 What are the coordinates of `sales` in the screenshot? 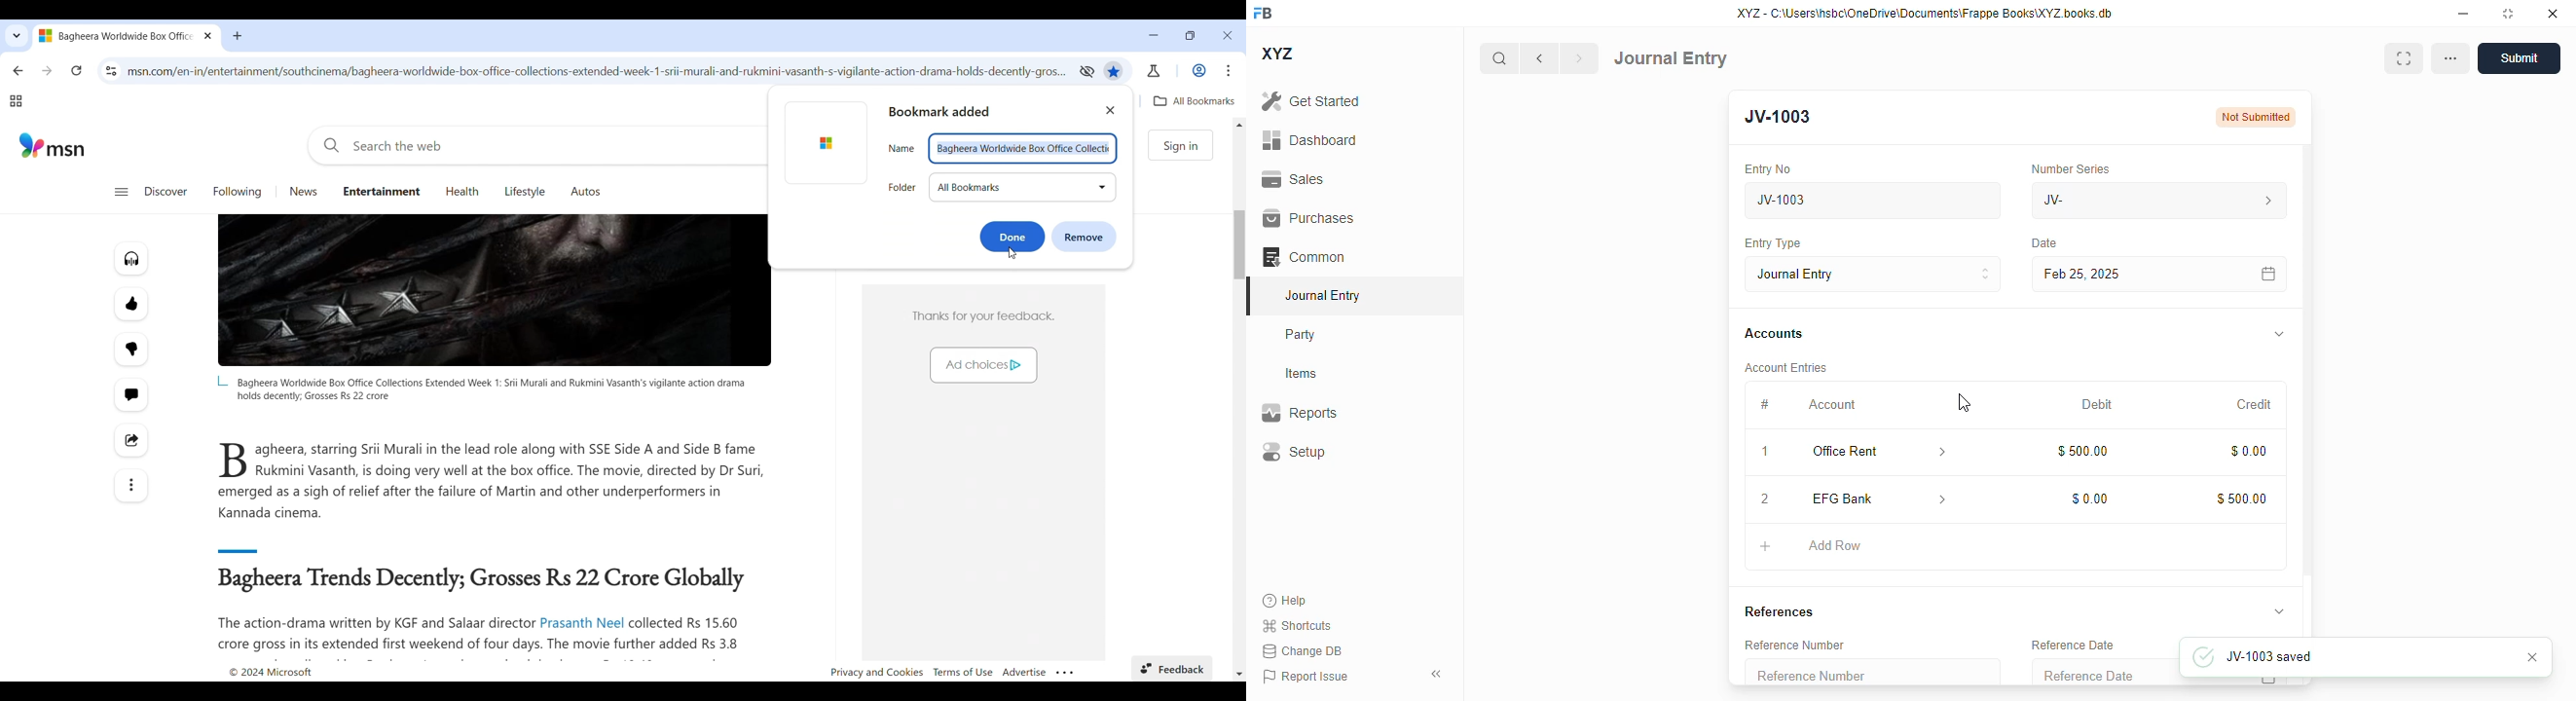 It's located at (1296, 180).